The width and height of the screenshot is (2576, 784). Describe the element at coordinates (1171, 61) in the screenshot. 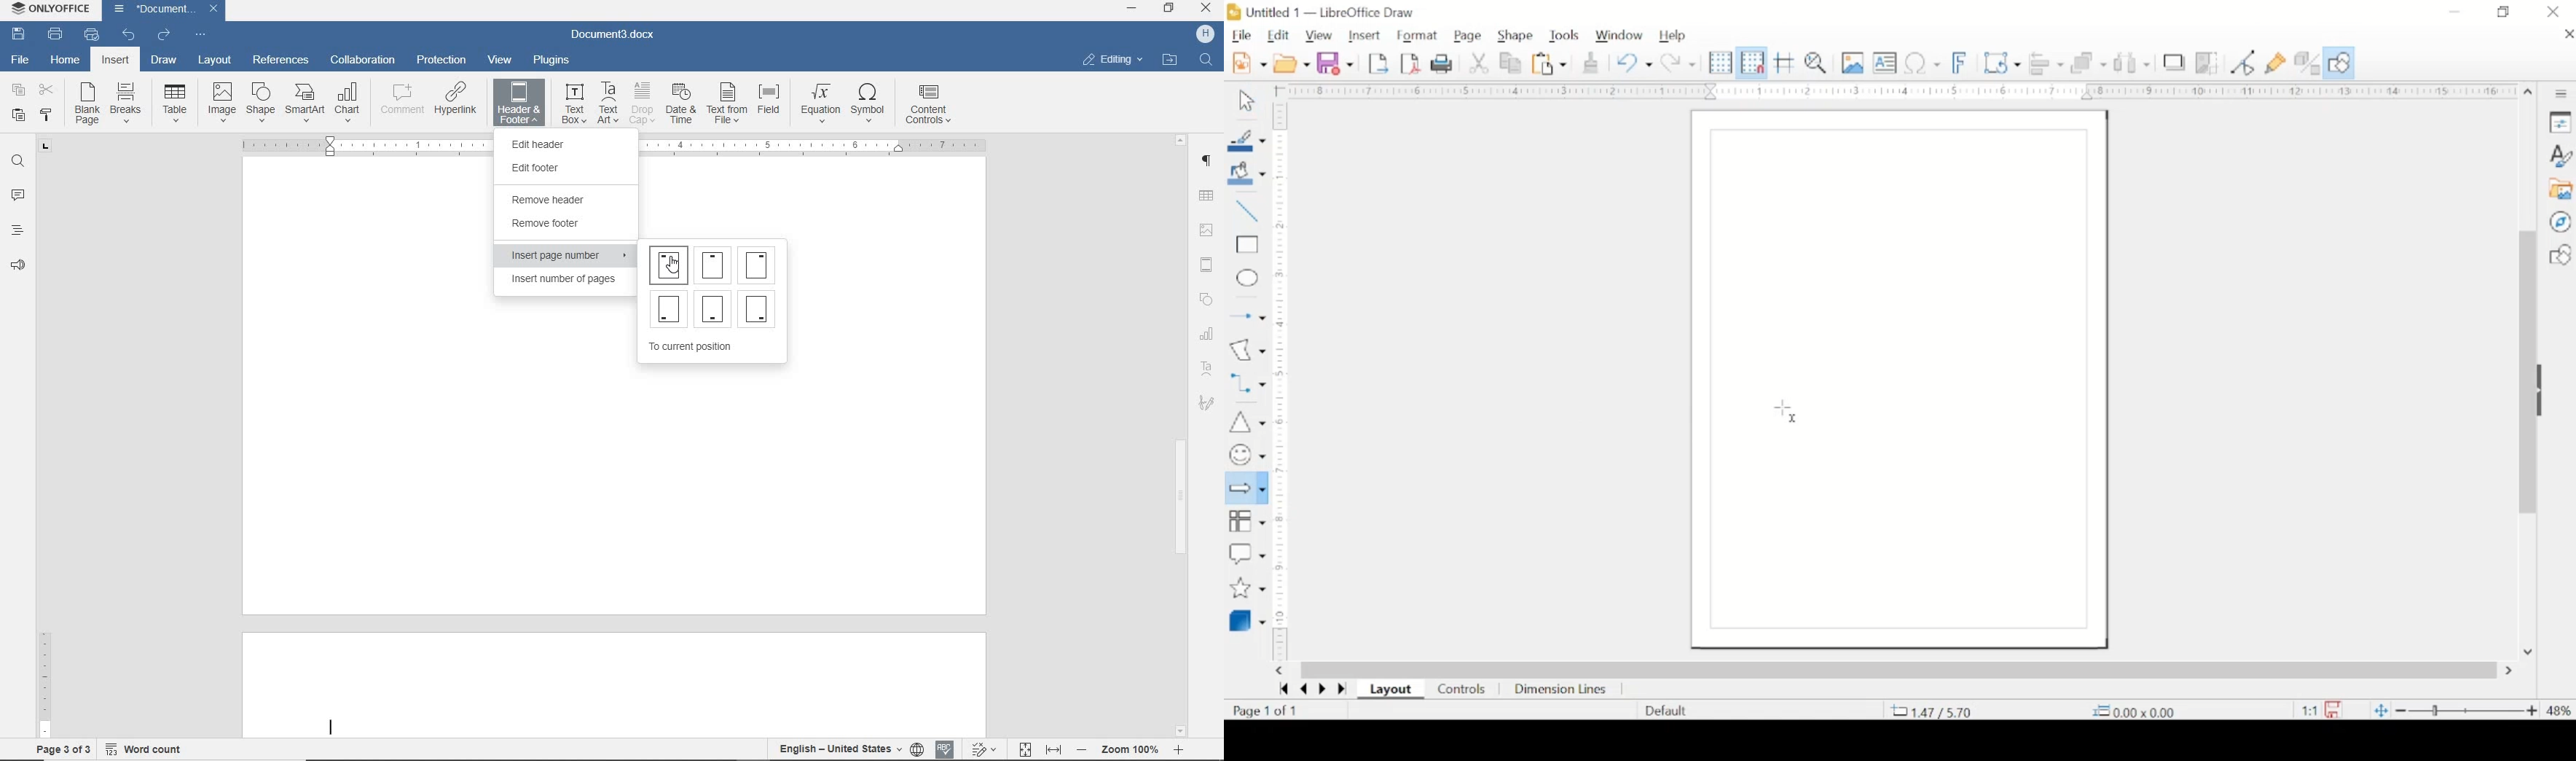

I see `OPEN FILE LOCATION` at that location.